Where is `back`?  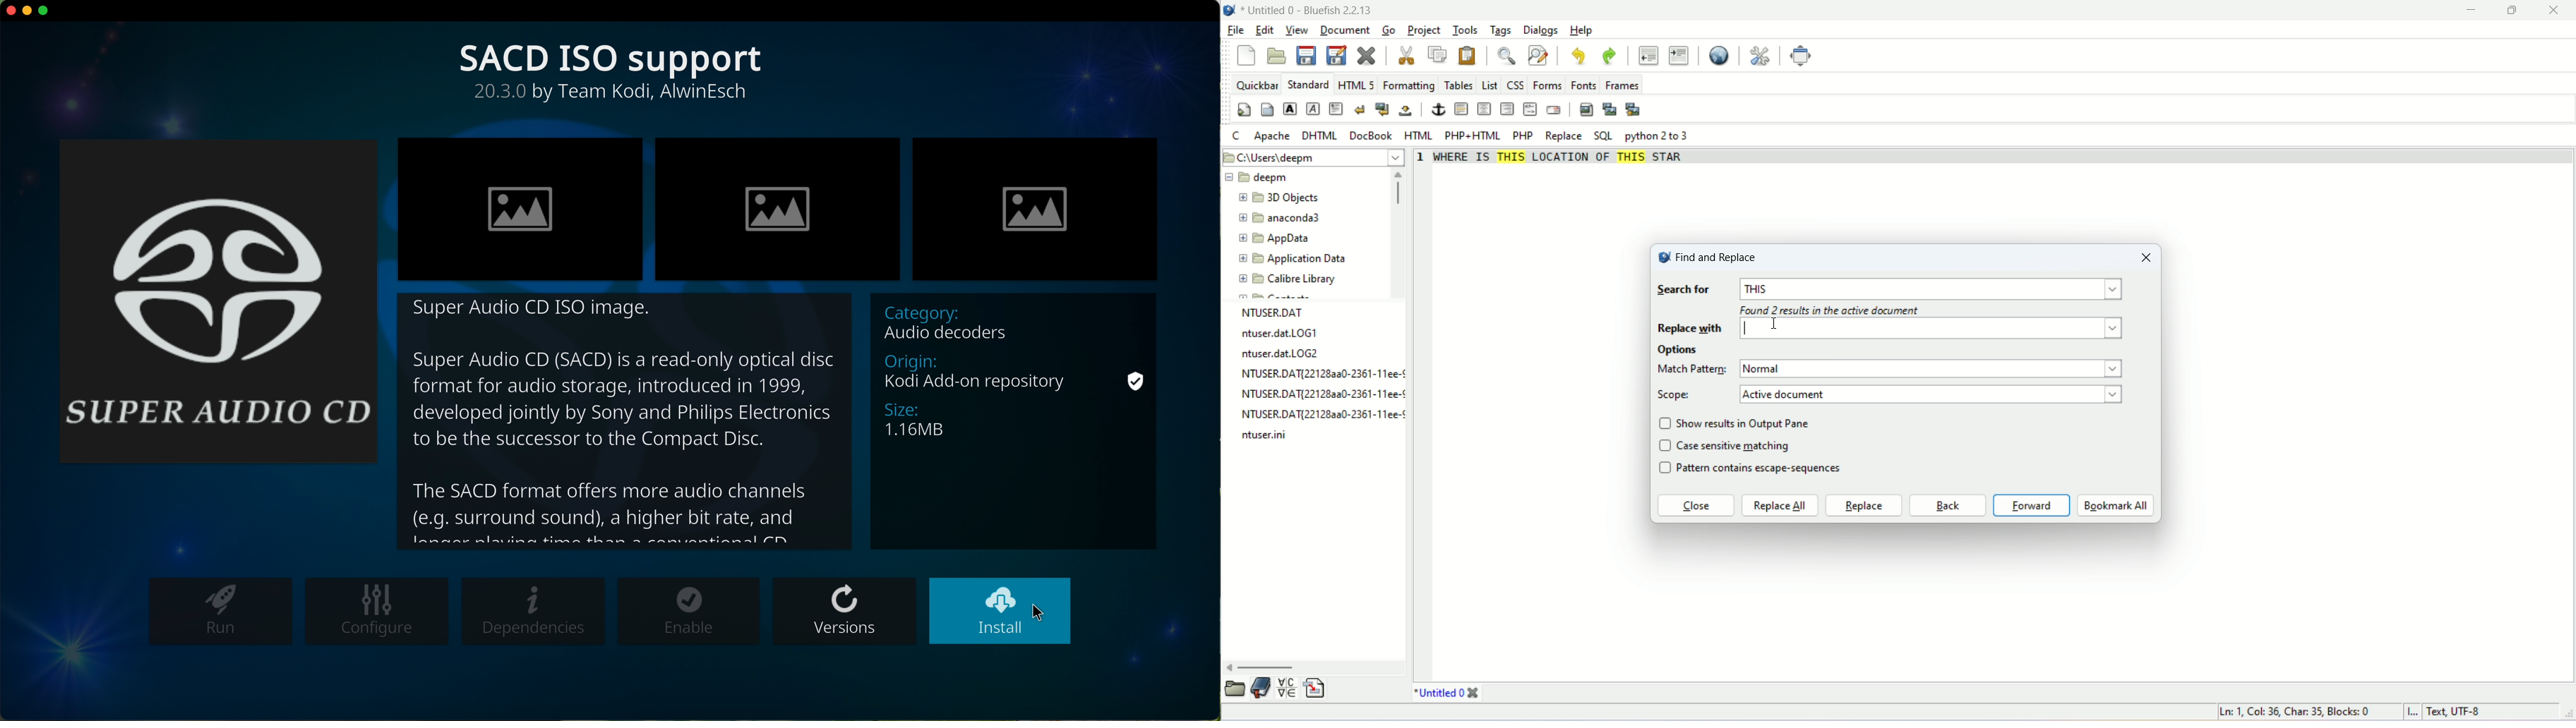
back is located at coordinates (1947, 506).